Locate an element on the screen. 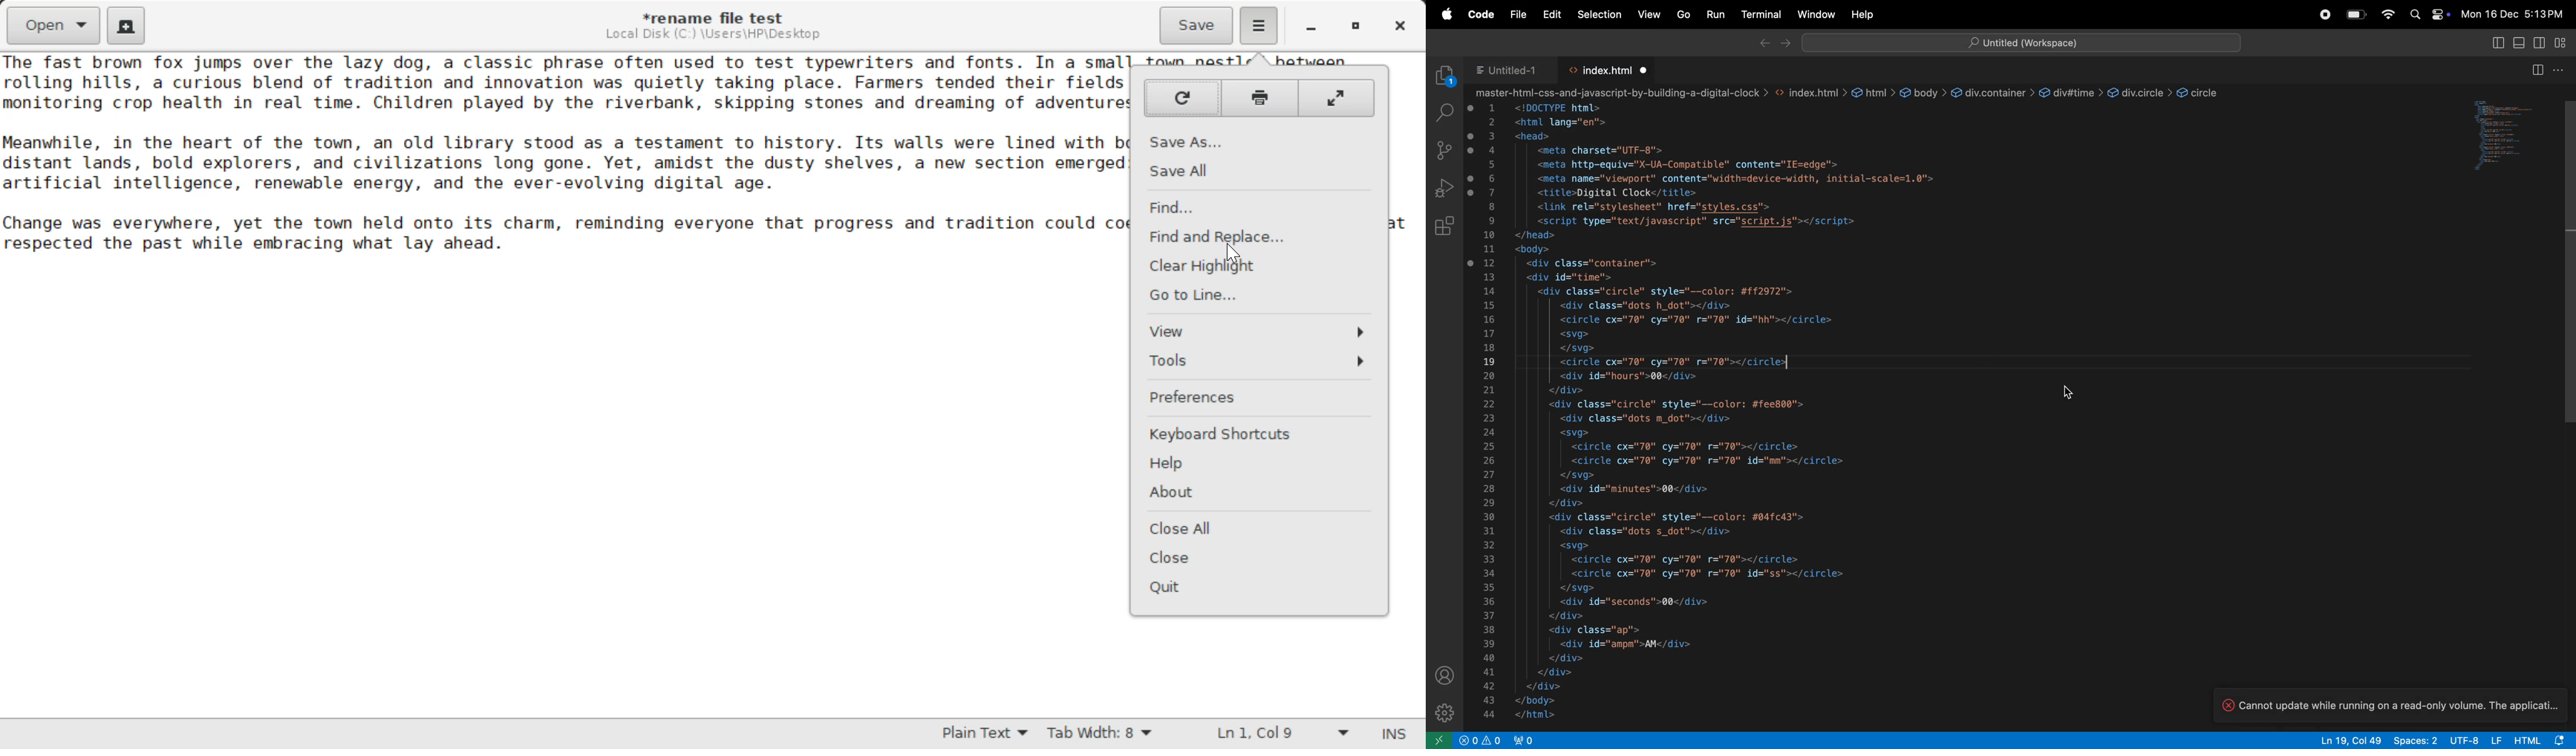 The width and height of the screenshot is (2576, 756). | <div class="dots h_dot"></div> is located at coordinates (1643, 307).